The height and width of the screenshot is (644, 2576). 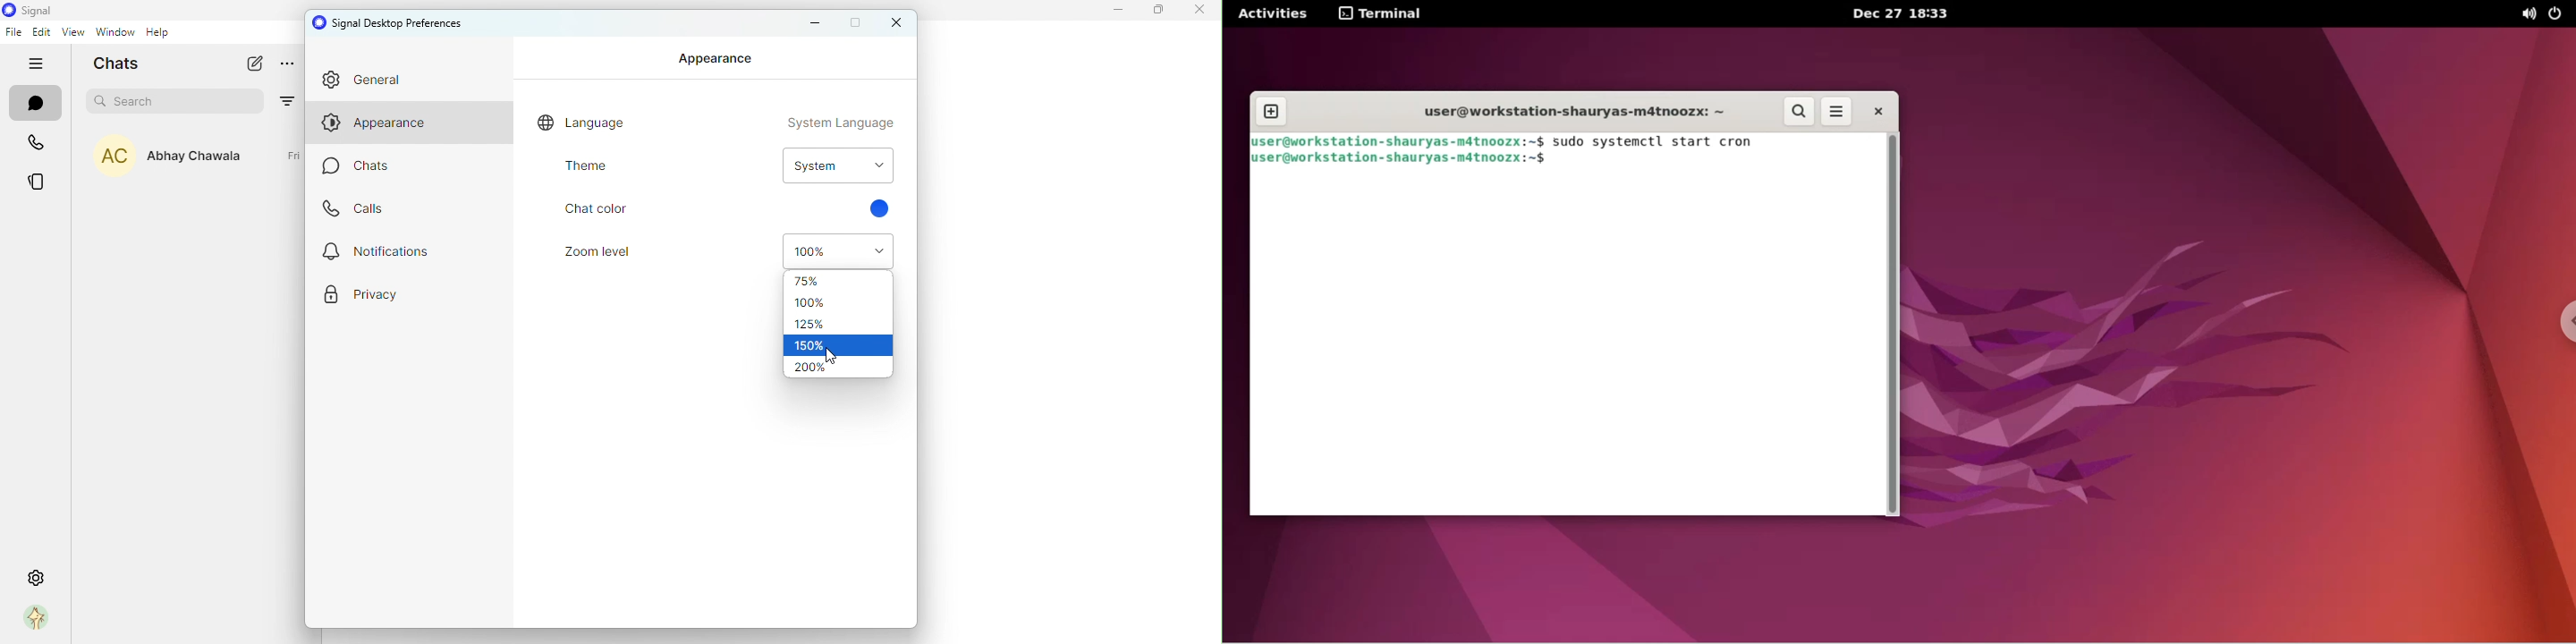 What do you see at coordinates (839, 369) in the screenshot?
I see `200%` at bounding box center [839, 369].